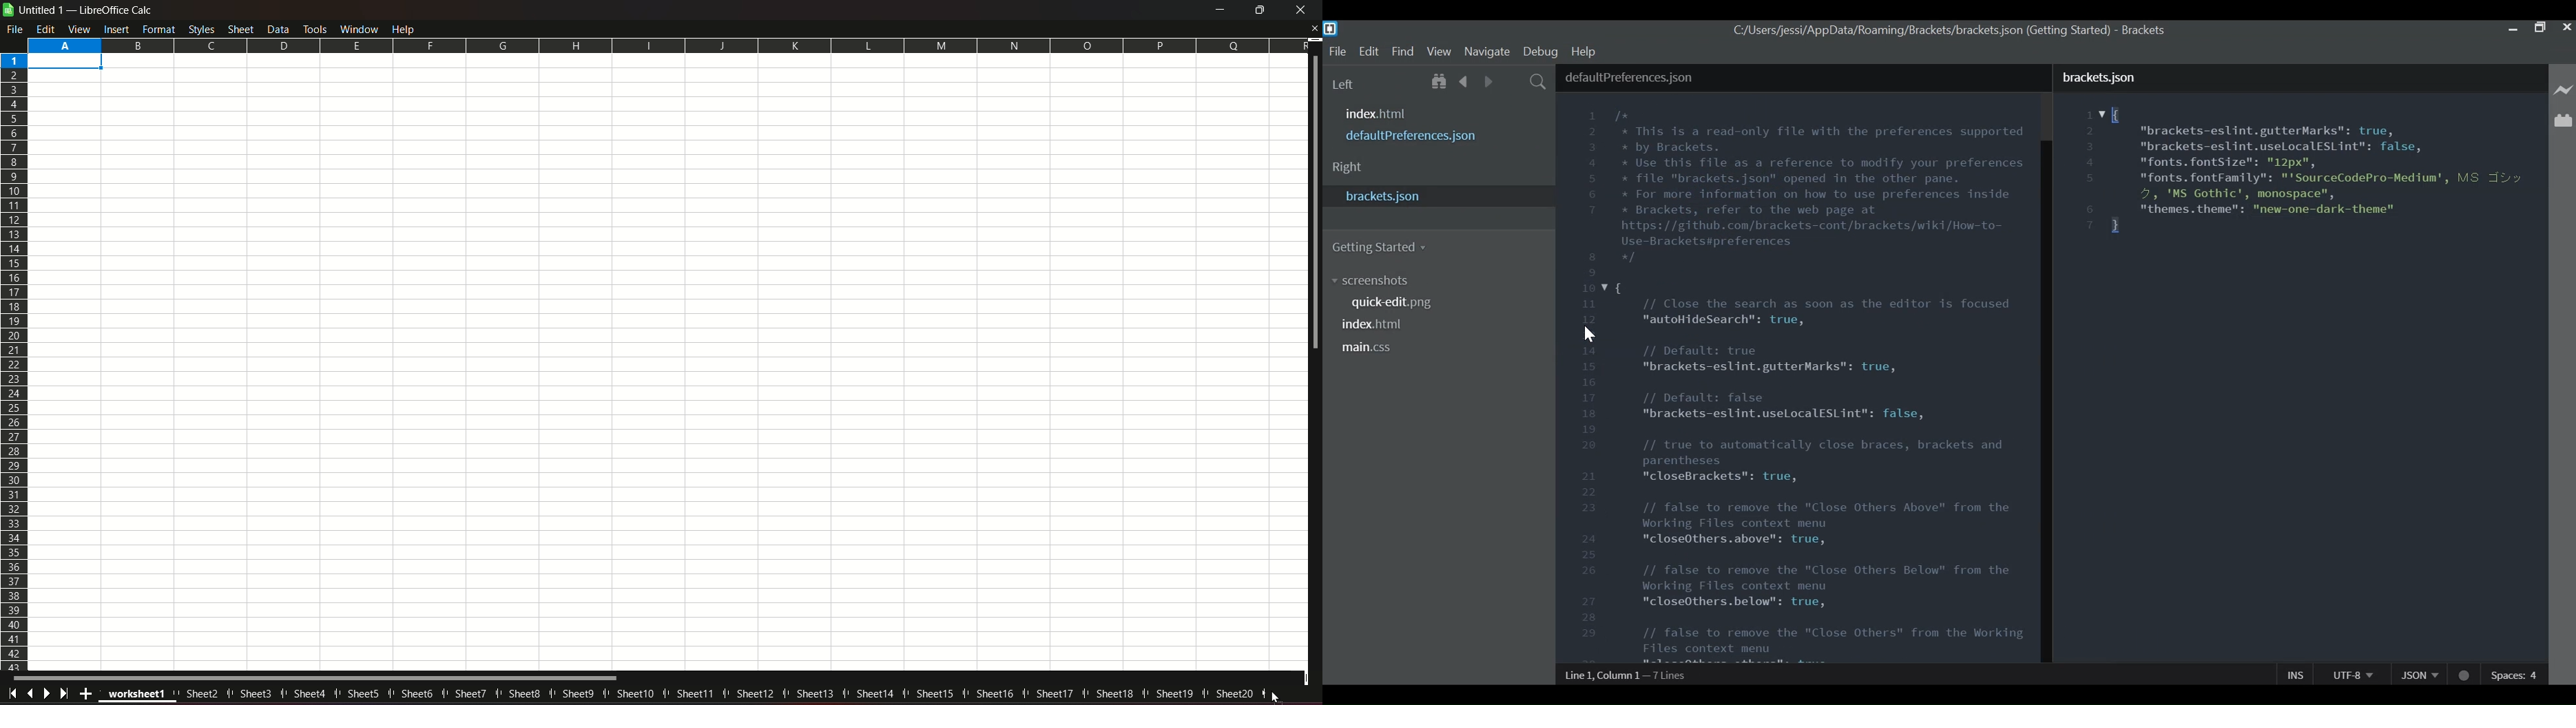 This screenshot has height=728, width=2576. I want to click on Navigate Forward, so click(1490, 82).